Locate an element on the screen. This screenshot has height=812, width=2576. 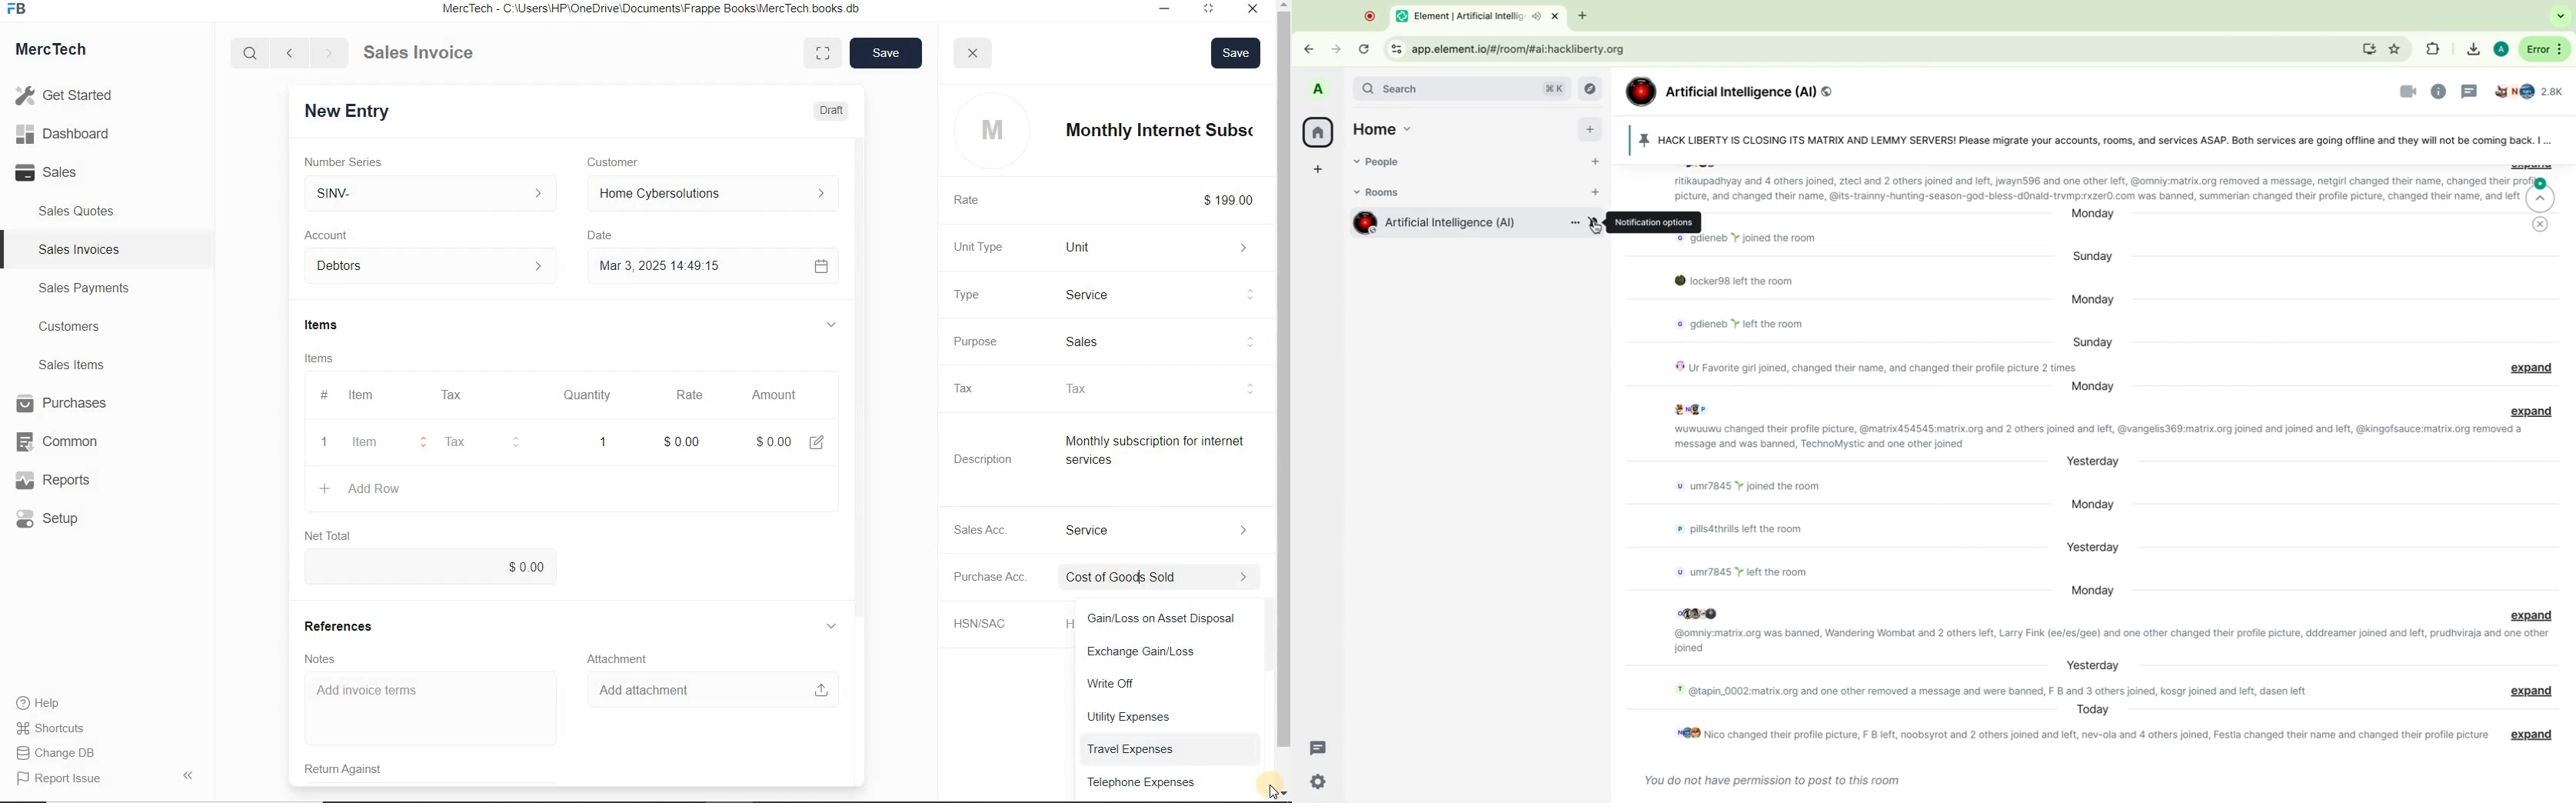
Dashboard is located at coordinates (70, 135).